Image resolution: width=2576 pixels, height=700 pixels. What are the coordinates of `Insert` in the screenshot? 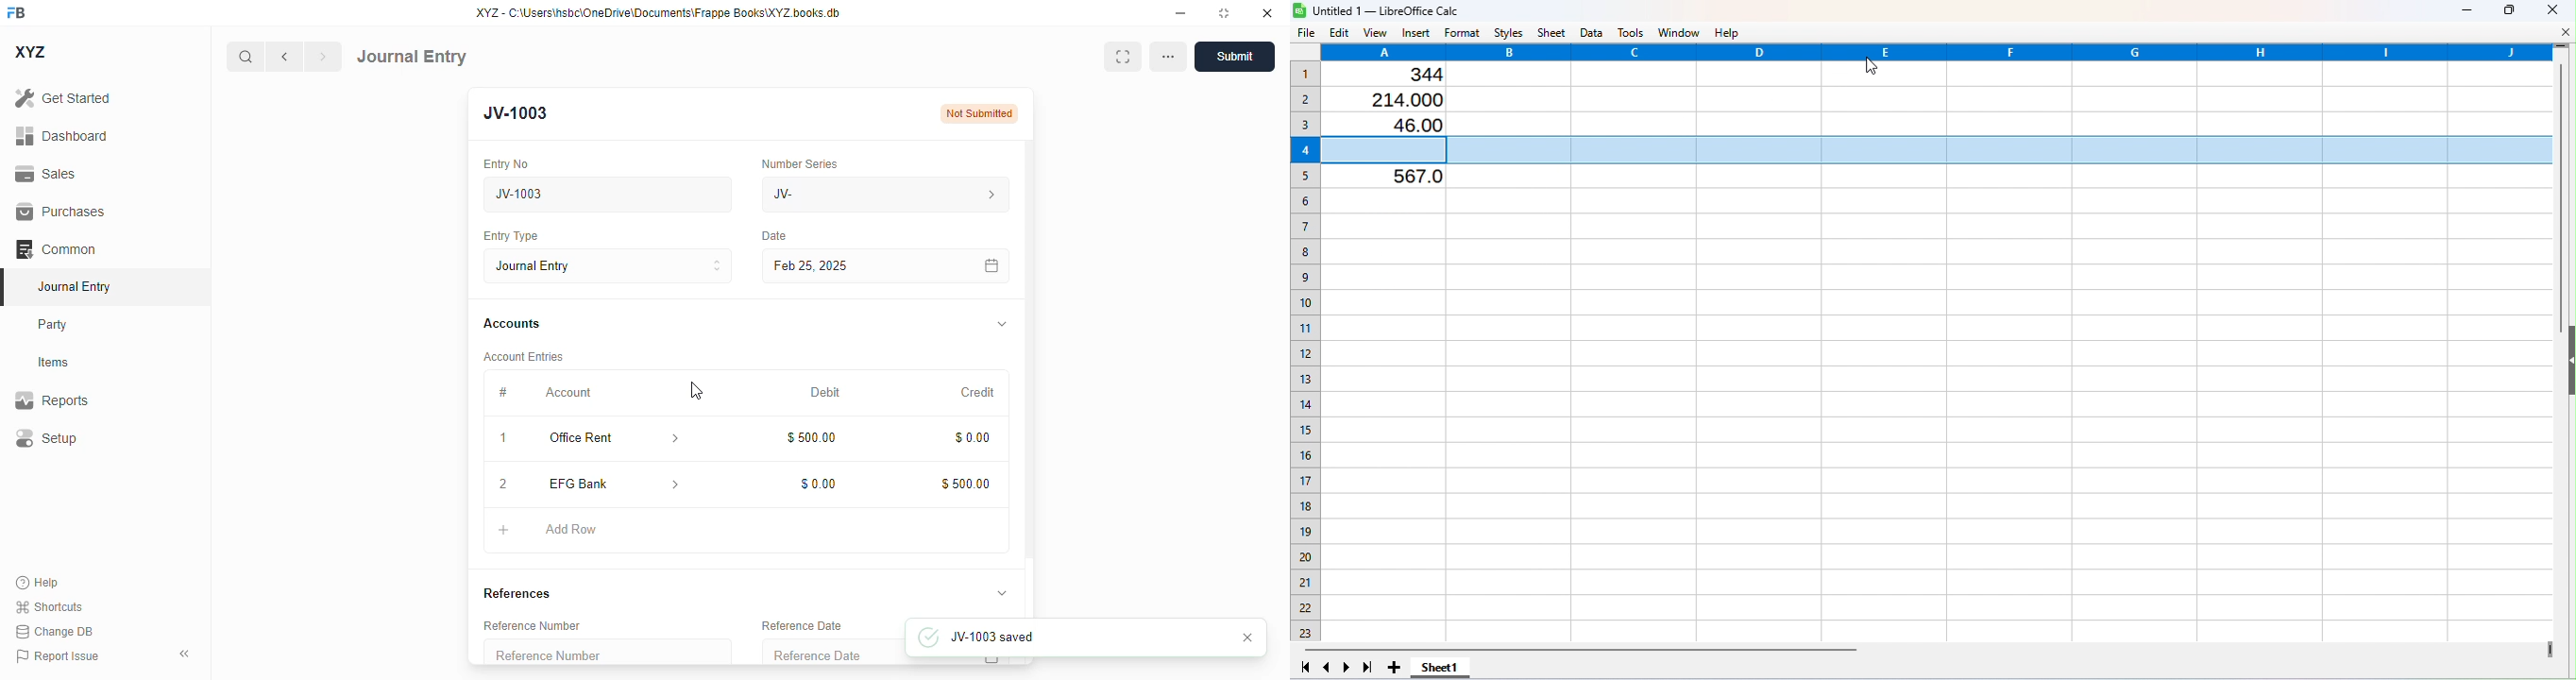 It's located at (1414, 34).